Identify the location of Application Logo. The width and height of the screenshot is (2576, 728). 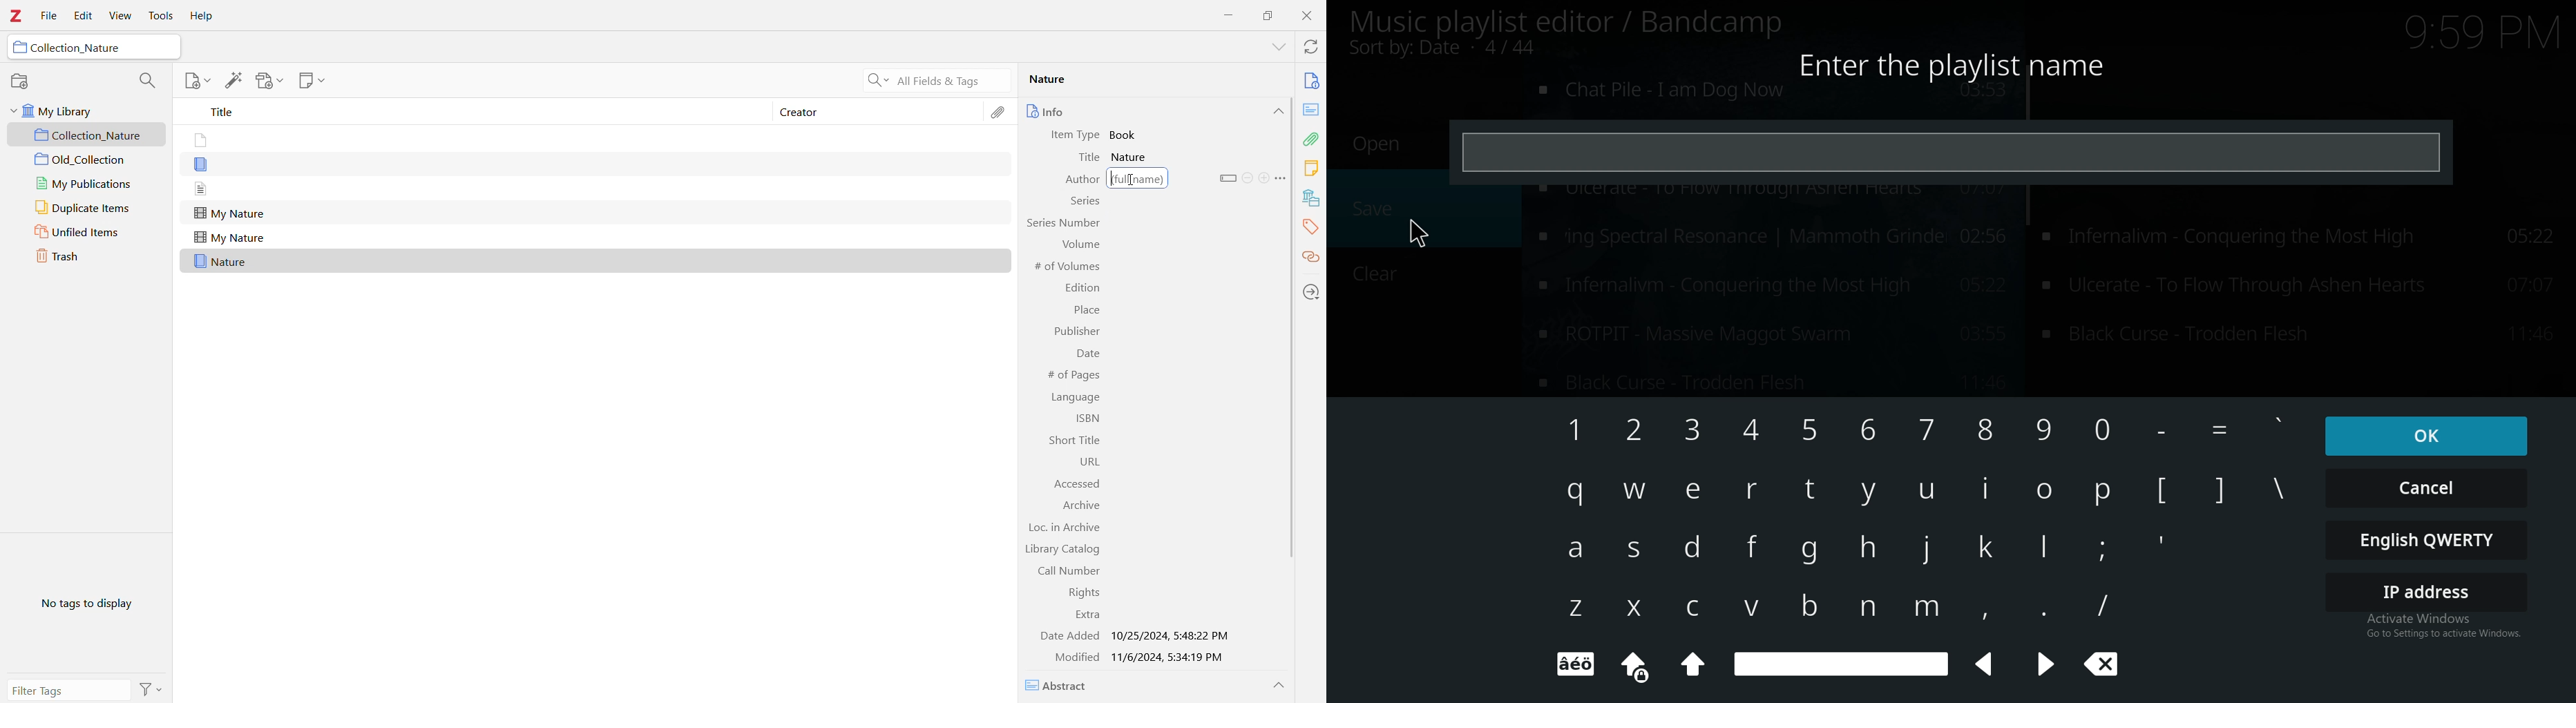
(15, 17).